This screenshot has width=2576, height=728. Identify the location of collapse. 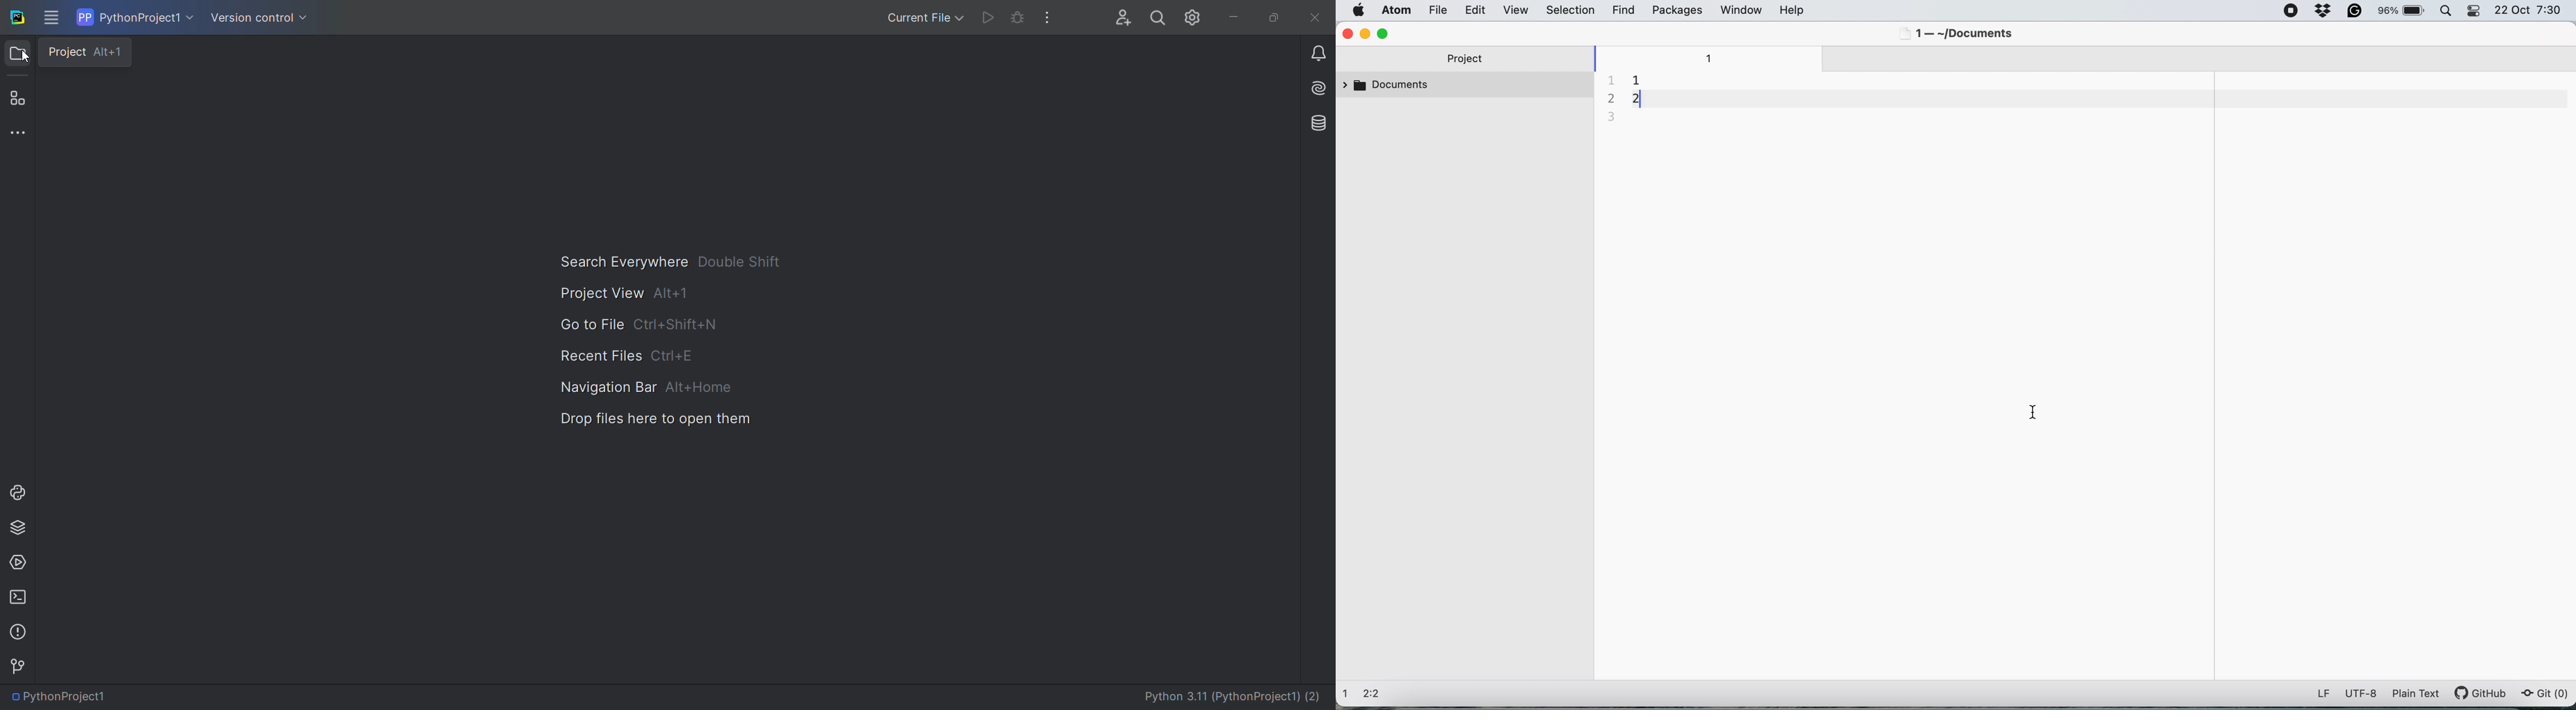
(1603, 362).